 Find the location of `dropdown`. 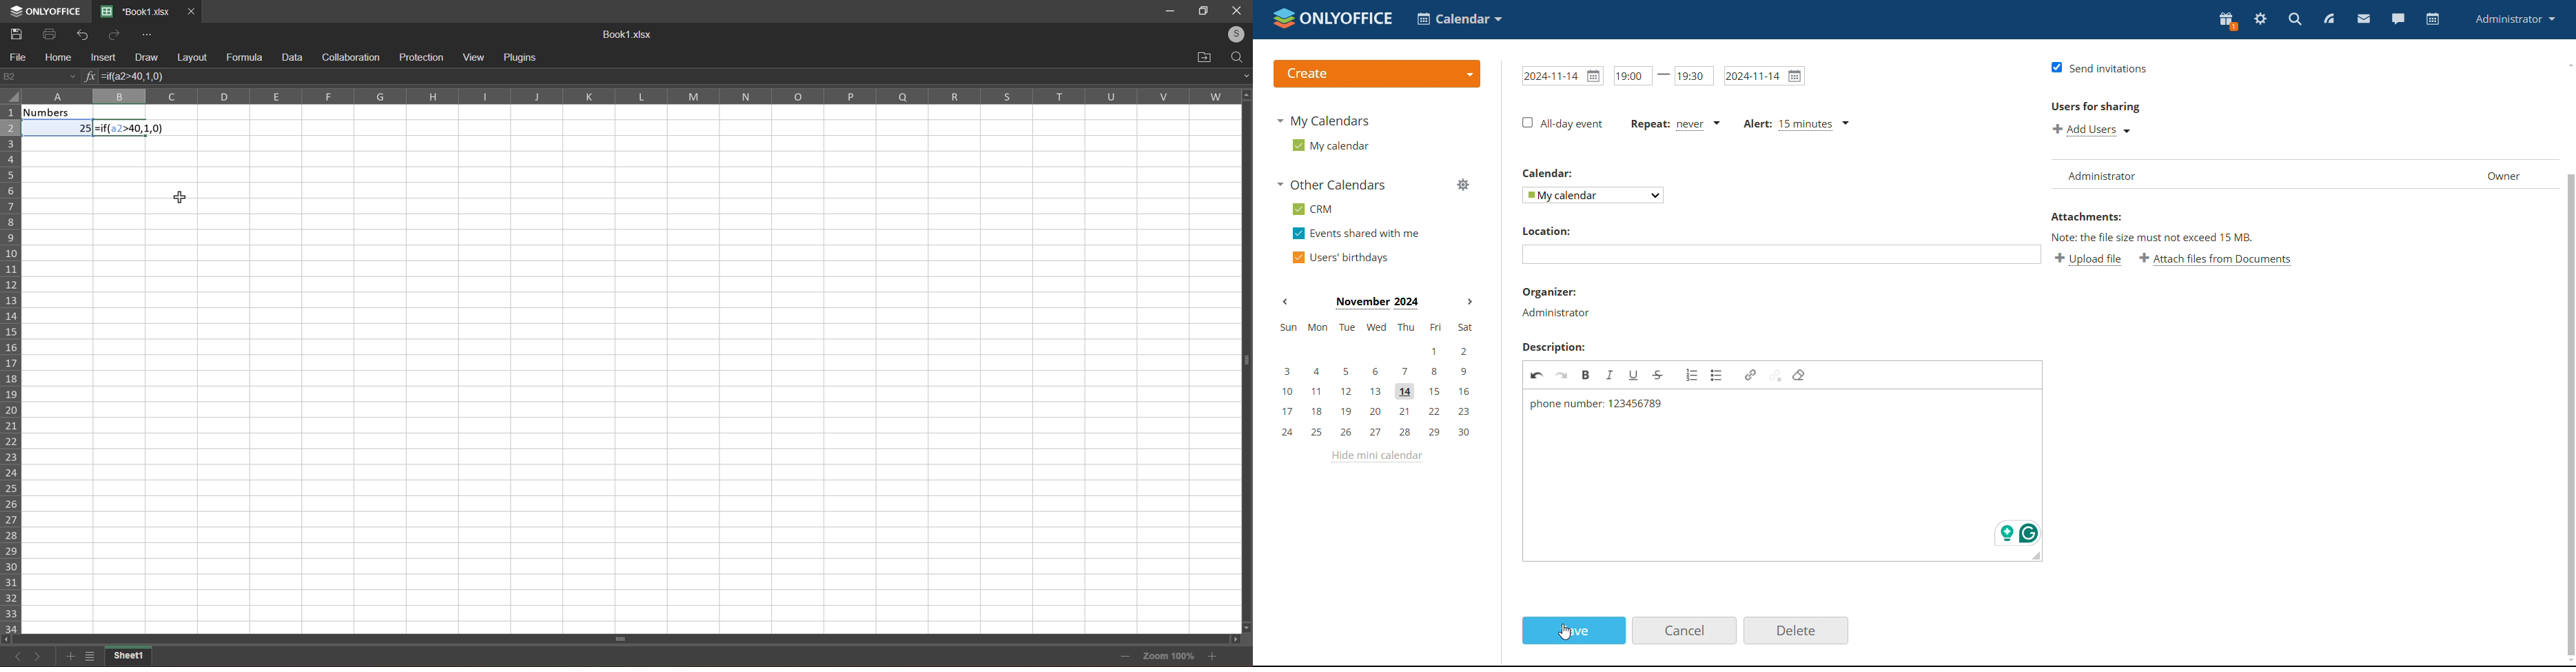

dropdown is located at coordinates (1597, 196).